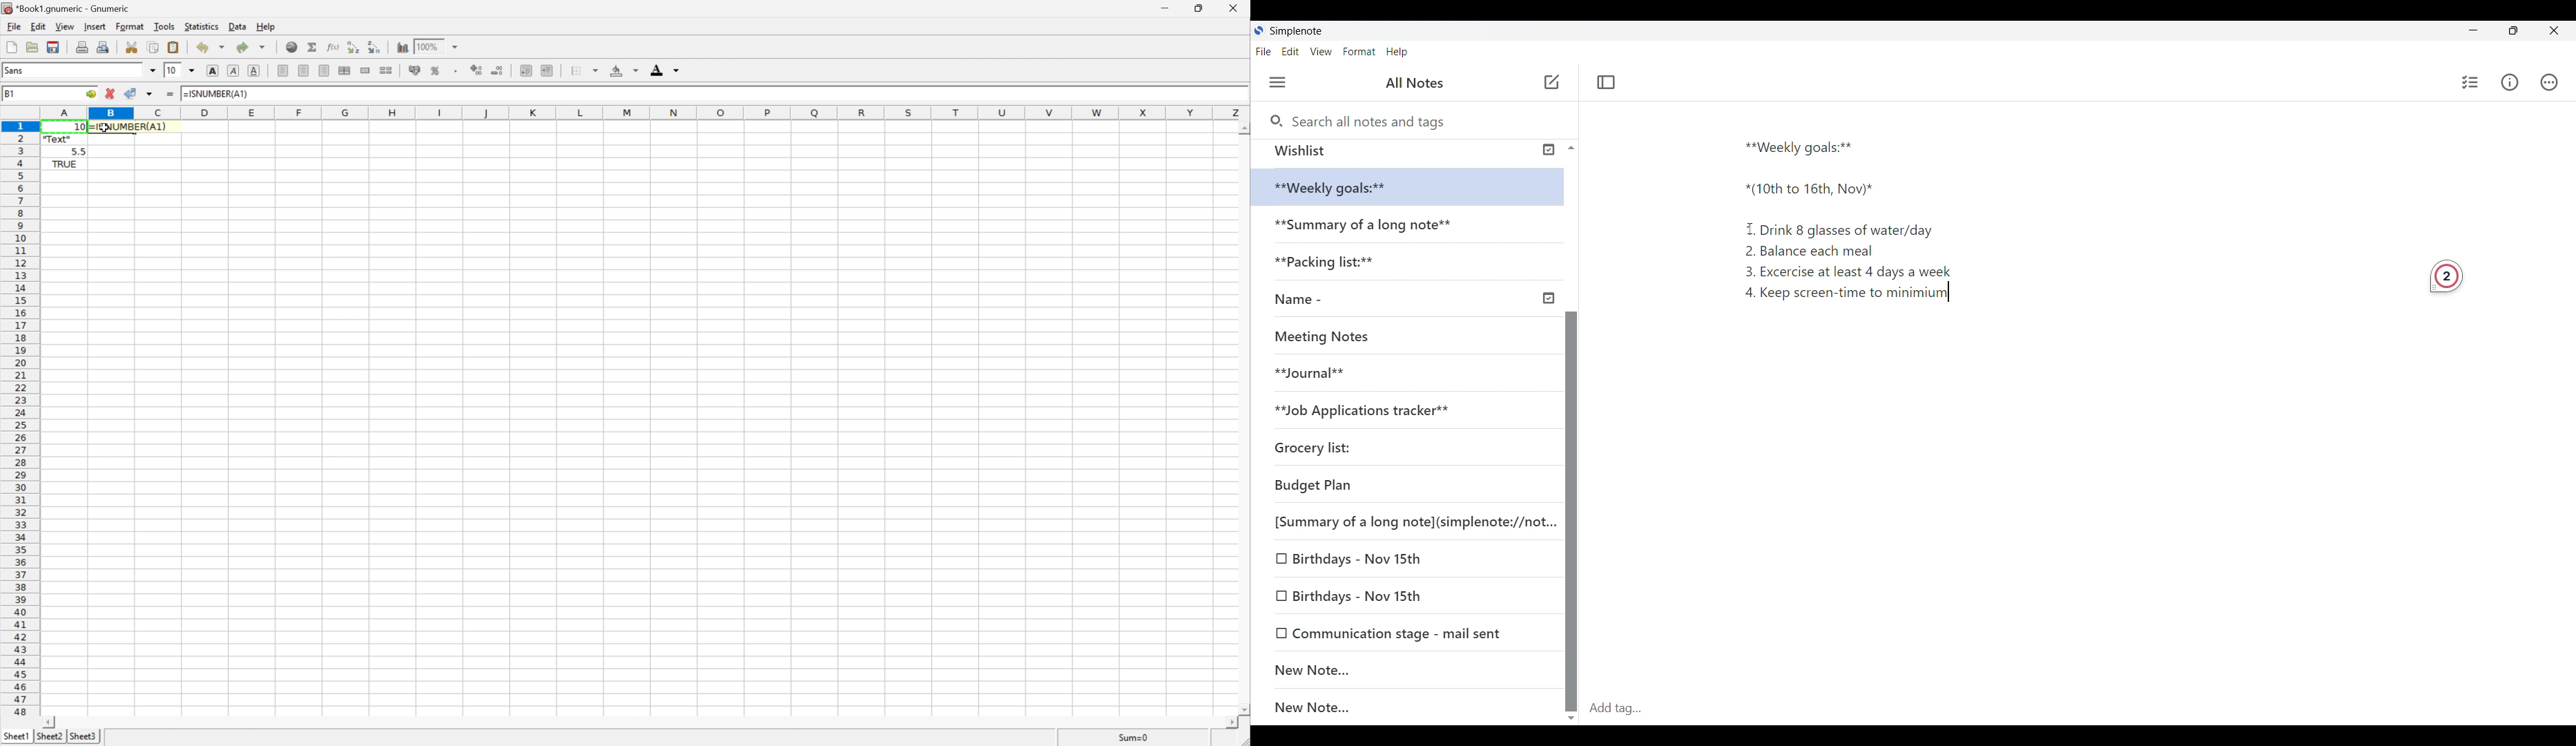 Image resolution: width=2576 pixels, height=756 pixels. I want to click on 100%, so click(430, 46).